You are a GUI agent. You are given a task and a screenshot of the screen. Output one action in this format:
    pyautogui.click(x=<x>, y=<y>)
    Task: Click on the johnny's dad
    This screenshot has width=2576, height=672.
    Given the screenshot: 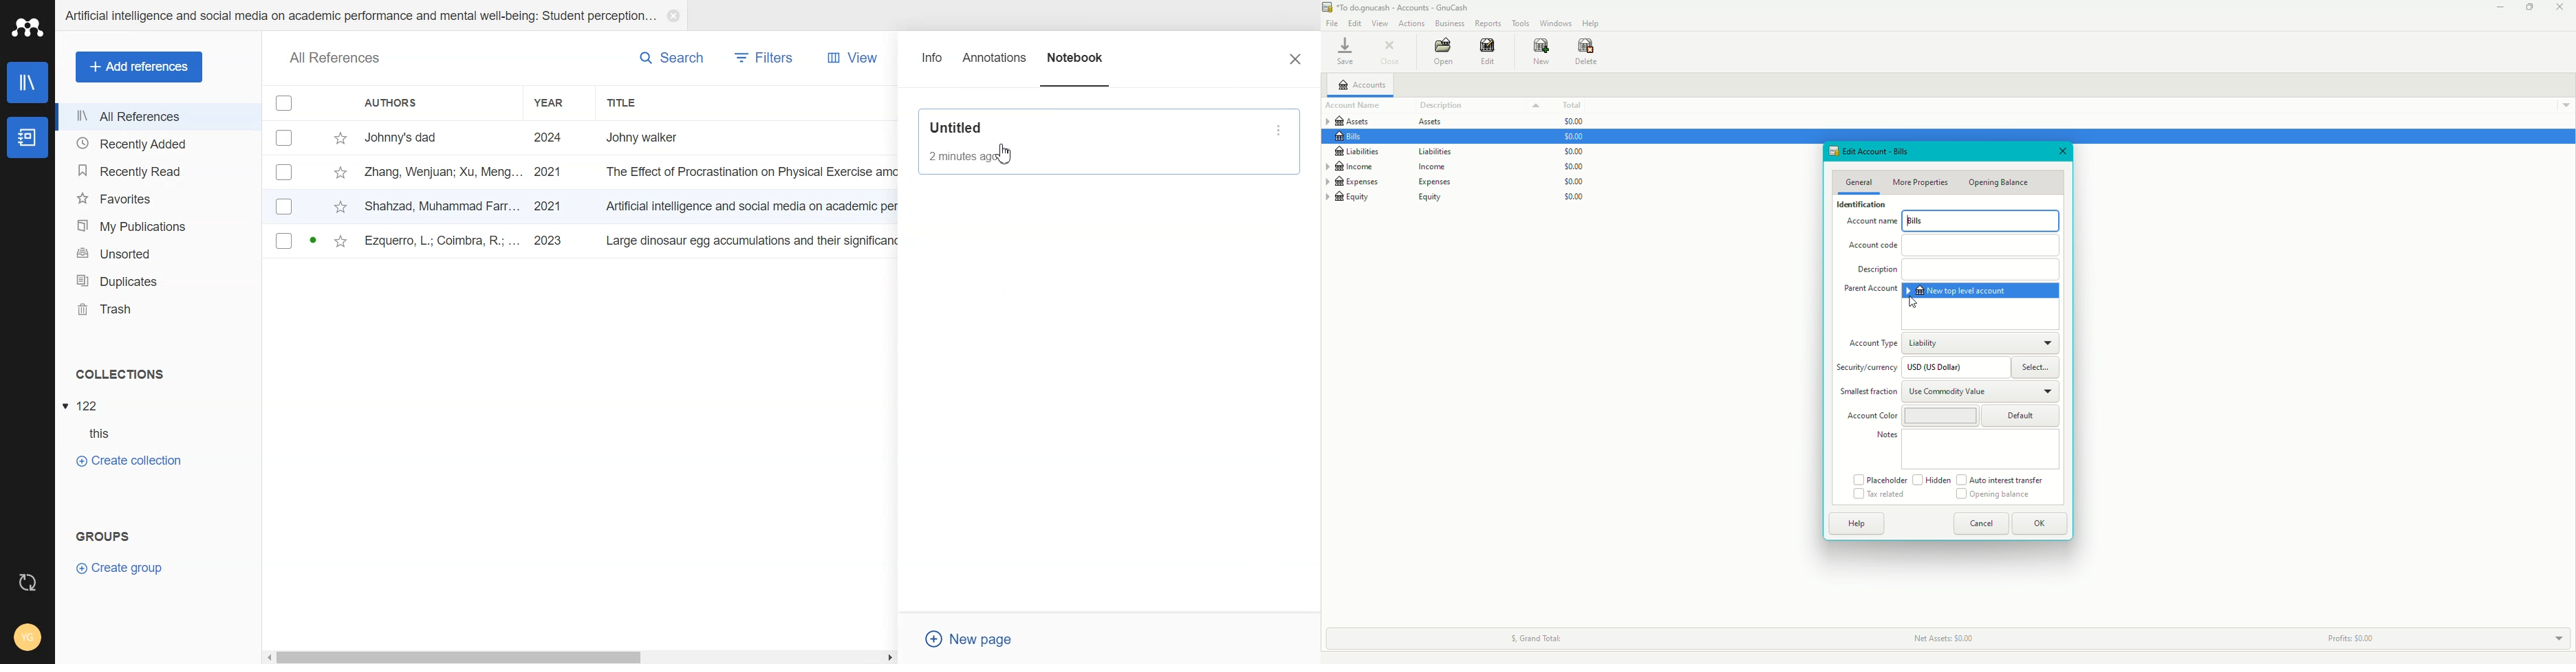 What is the action you would take?
    pyautogui.click(x=444, y=136)
    